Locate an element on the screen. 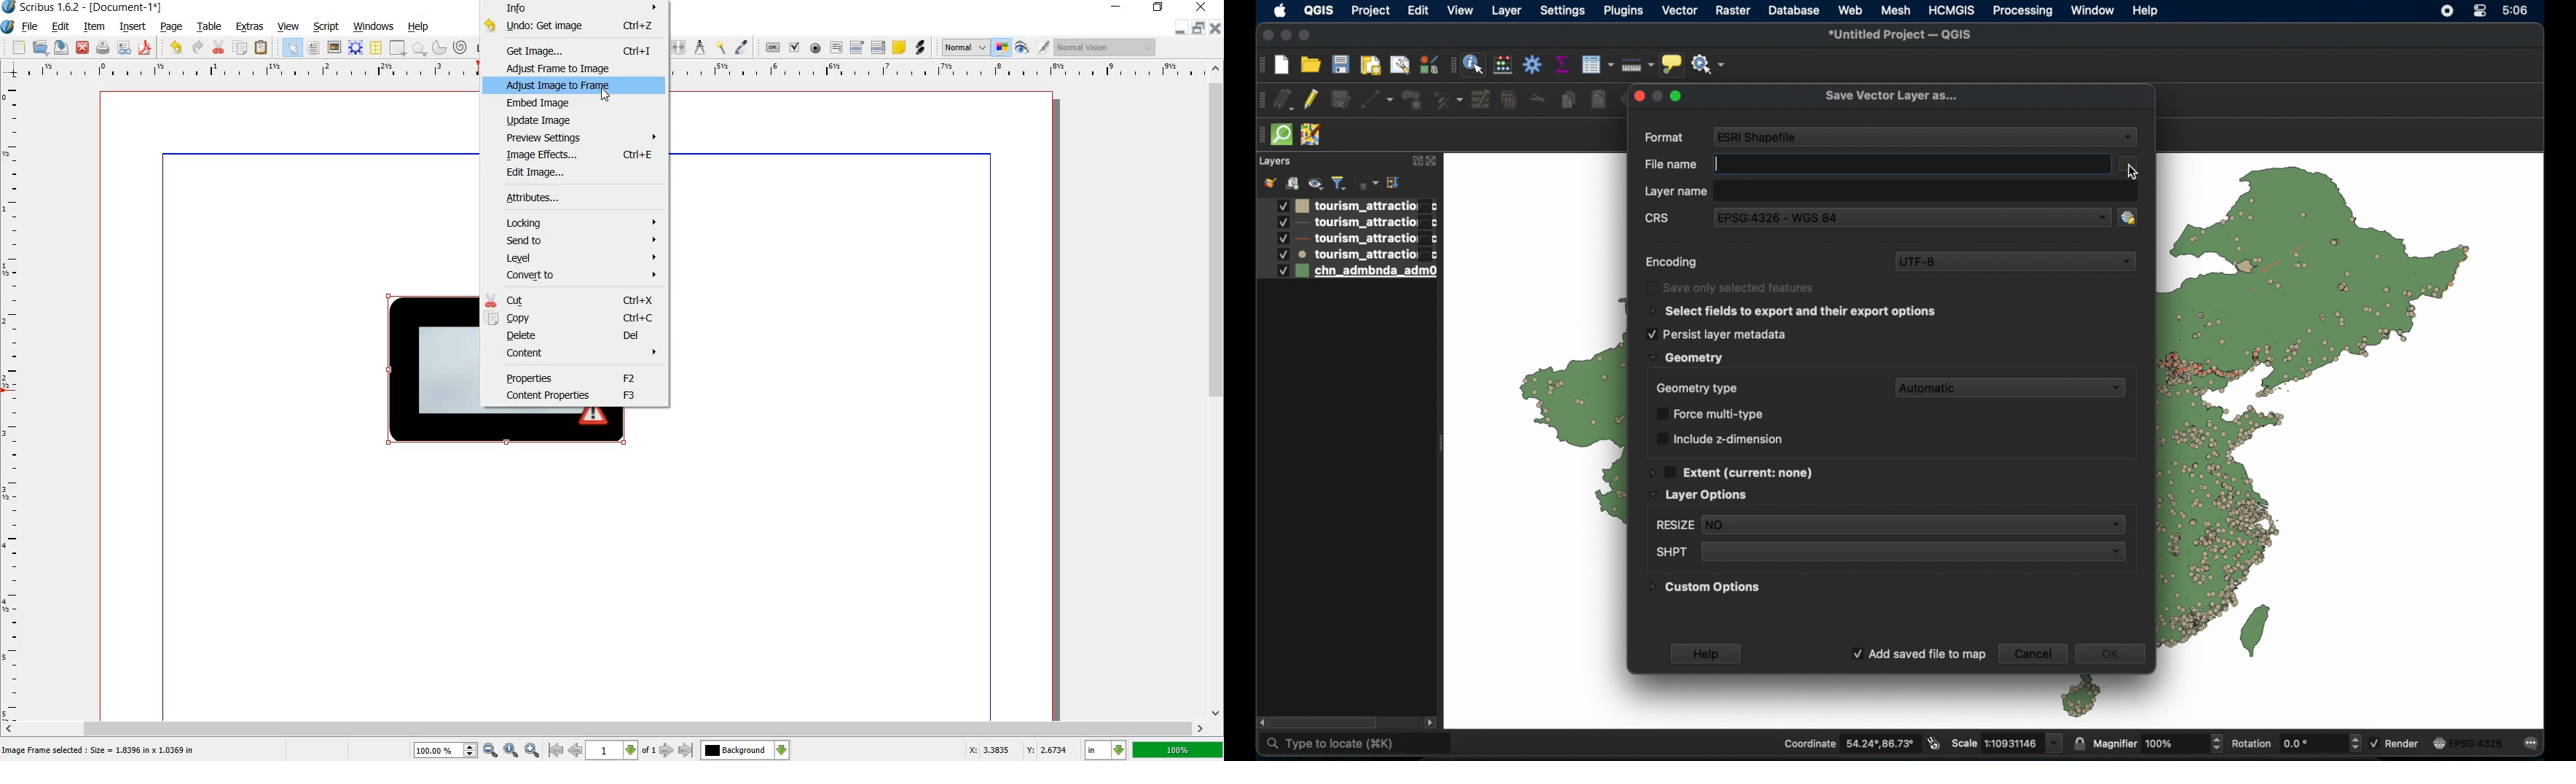 The image size is (2576, 784). minimize is located at coordinates (1287, 36).